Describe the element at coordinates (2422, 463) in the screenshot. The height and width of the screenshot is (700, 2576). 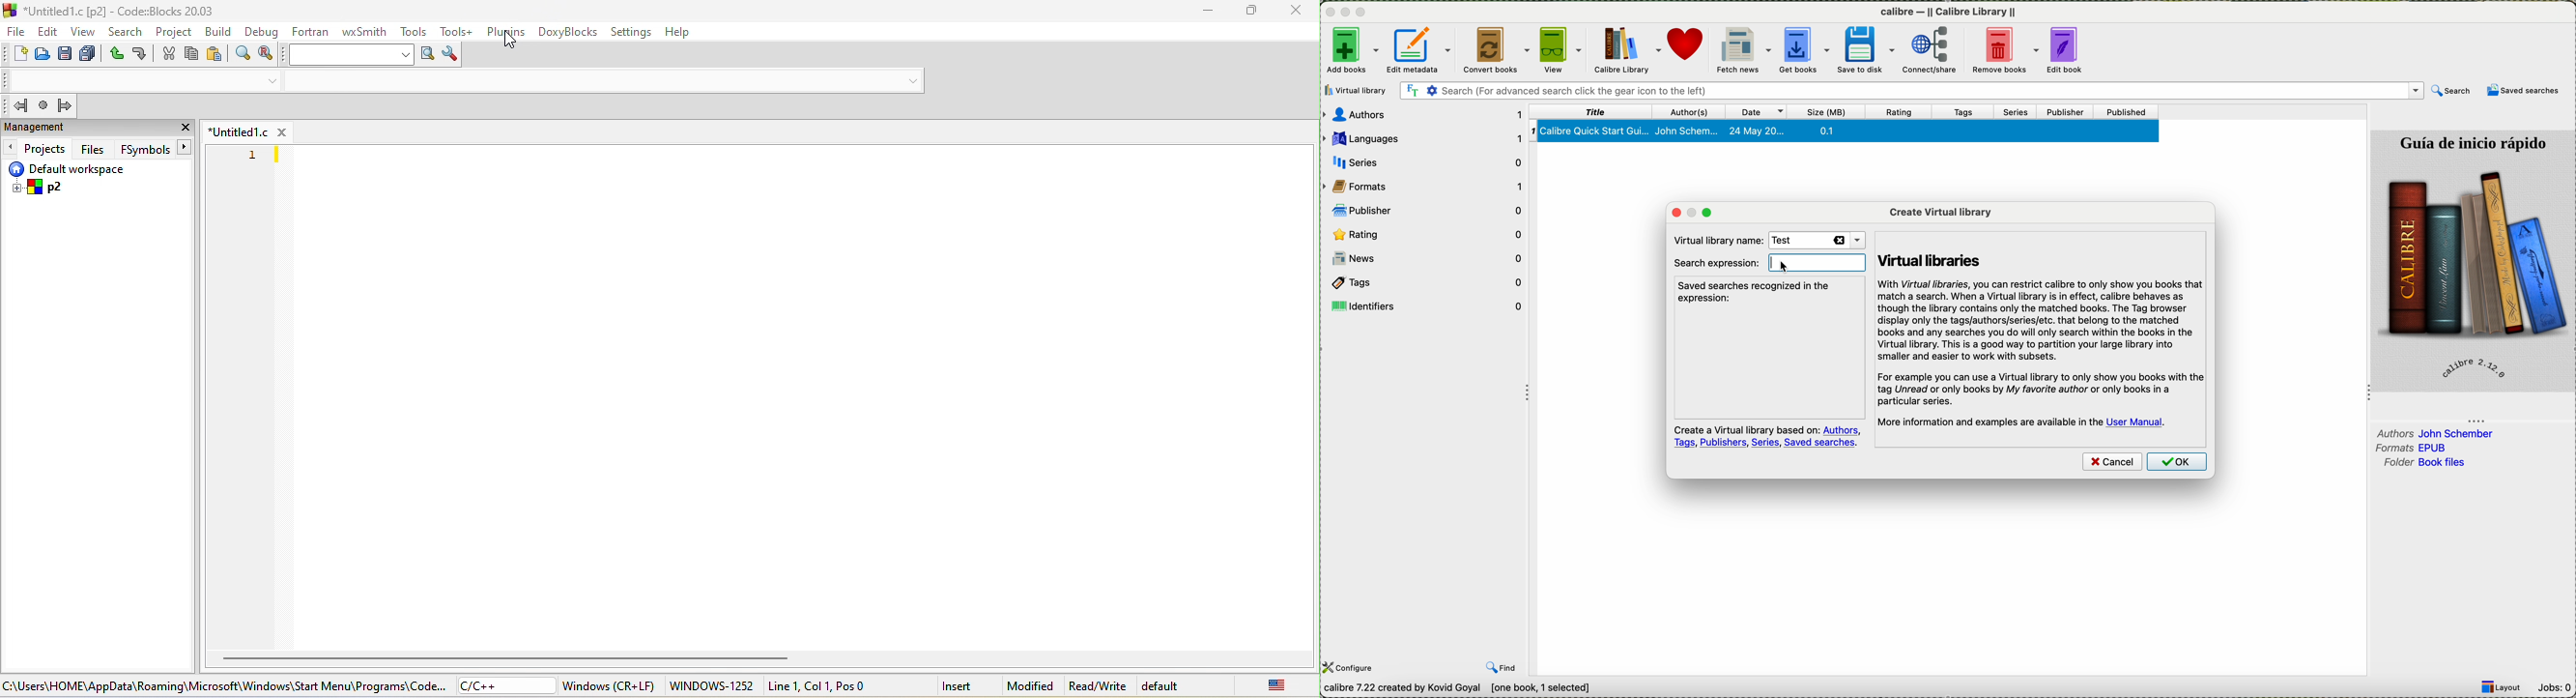
I see `folder` at that location.